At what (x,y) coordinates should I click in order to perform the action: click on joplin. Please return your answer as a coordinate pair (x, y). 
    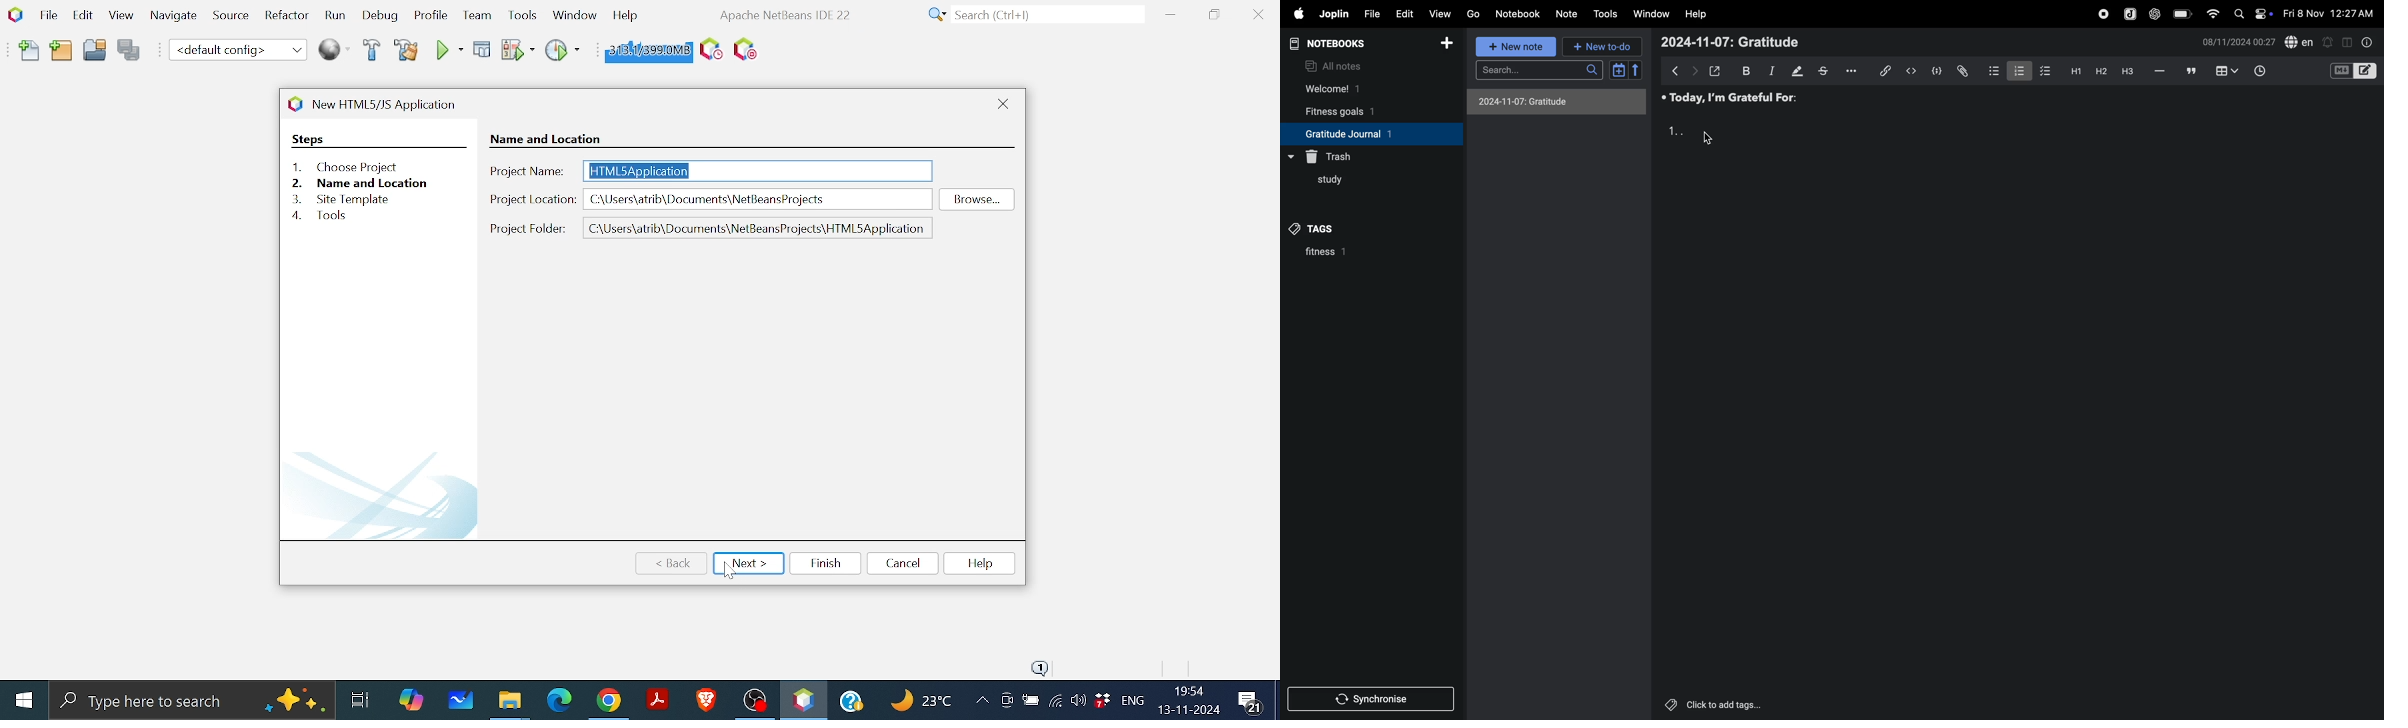
    Looking at the image, I should click on (1334, 13).